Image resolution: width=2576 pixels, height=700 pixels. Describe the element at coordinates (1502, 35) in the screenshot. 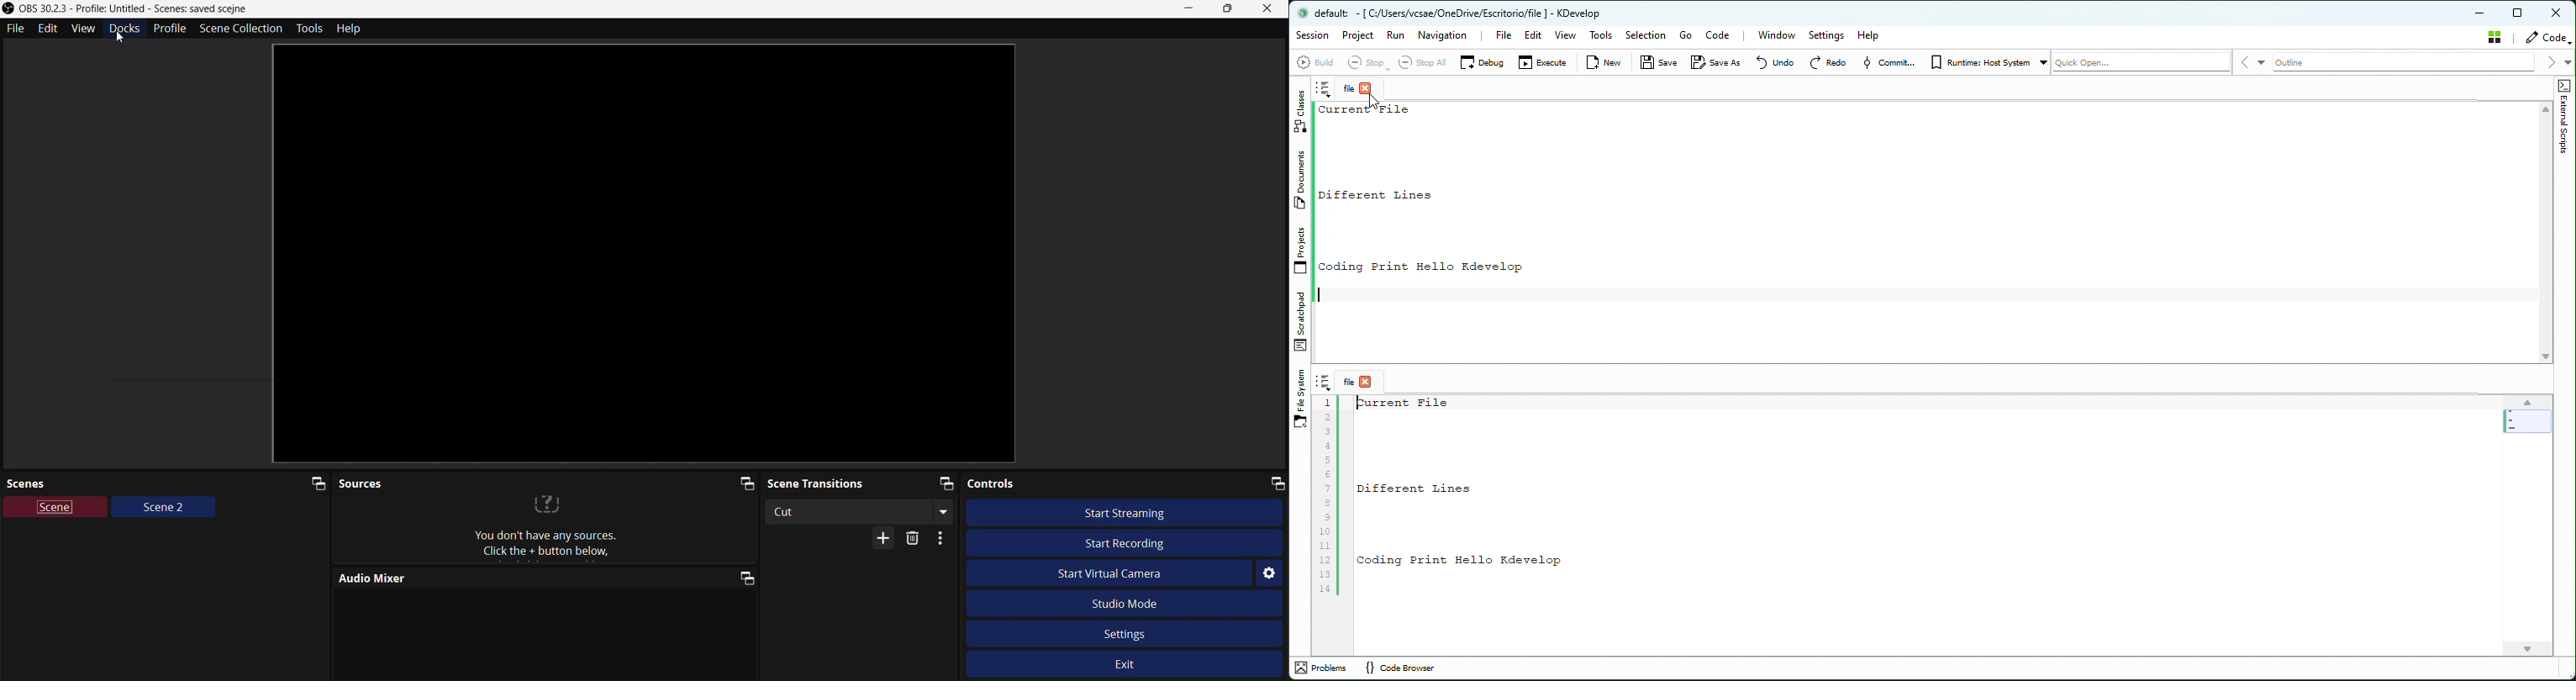

I see `File` at that location.